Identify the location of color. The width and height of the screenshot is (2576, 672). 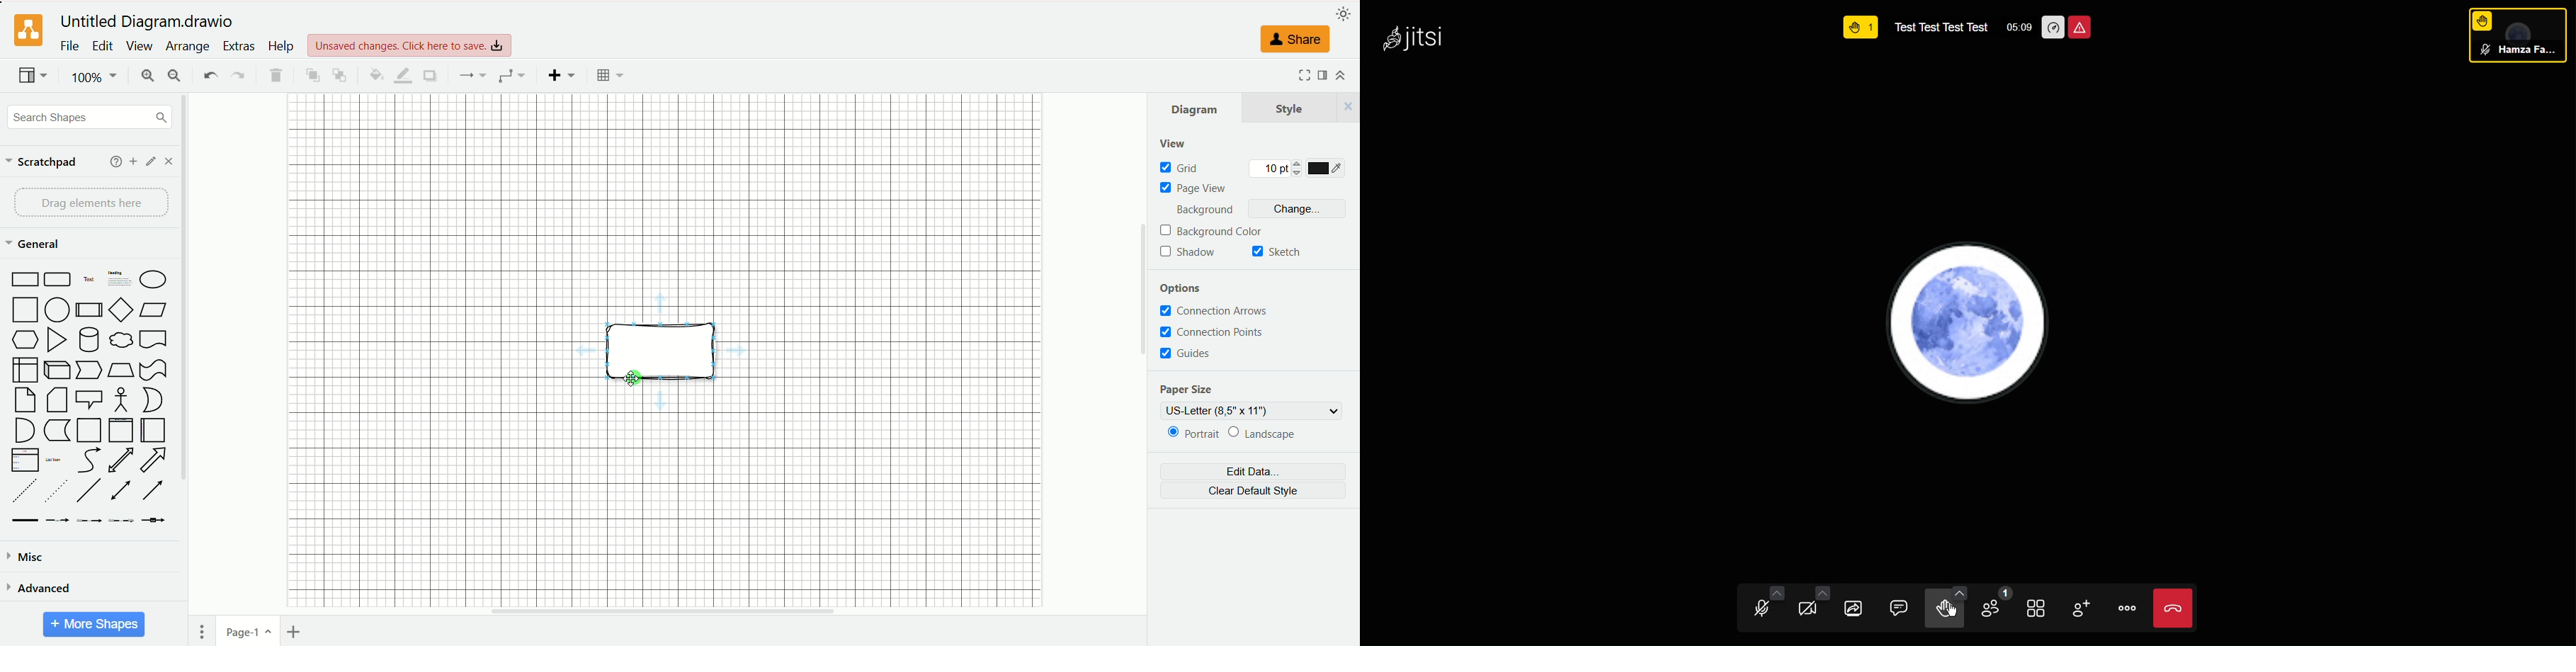
(1327, 169).